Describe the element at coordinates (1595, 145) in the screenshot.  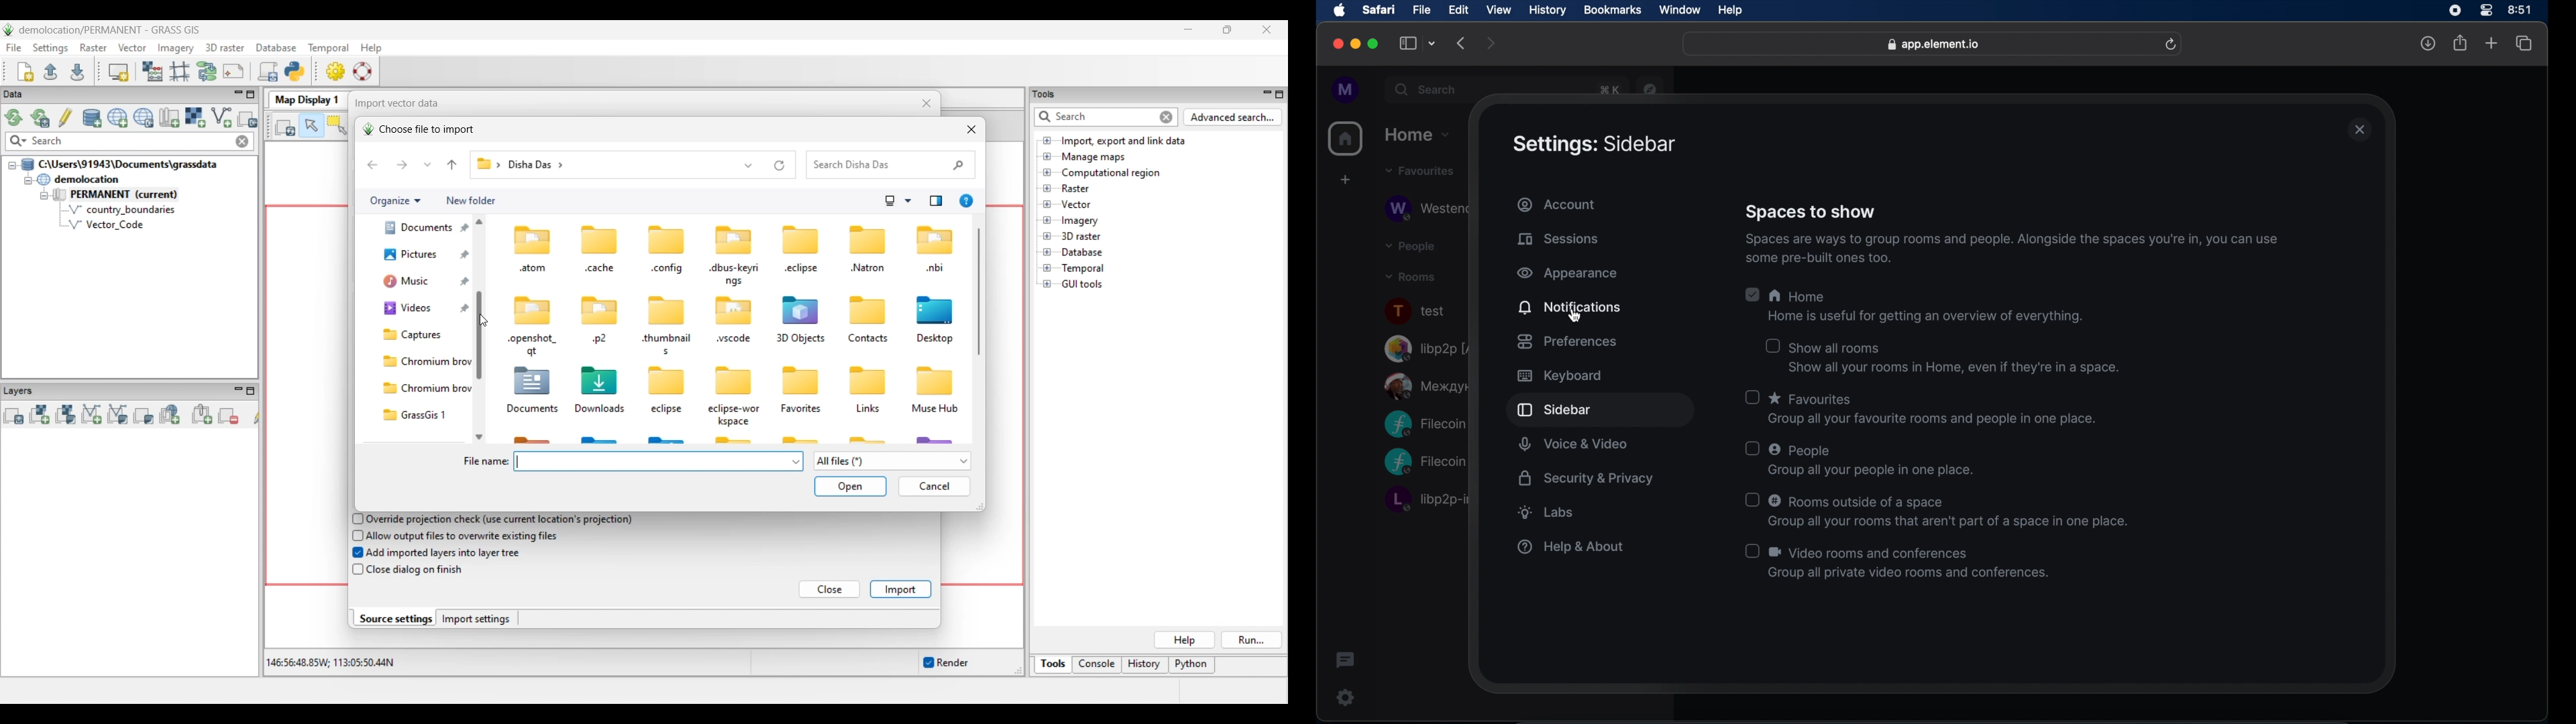
I see `settings: sidebar` at that location.